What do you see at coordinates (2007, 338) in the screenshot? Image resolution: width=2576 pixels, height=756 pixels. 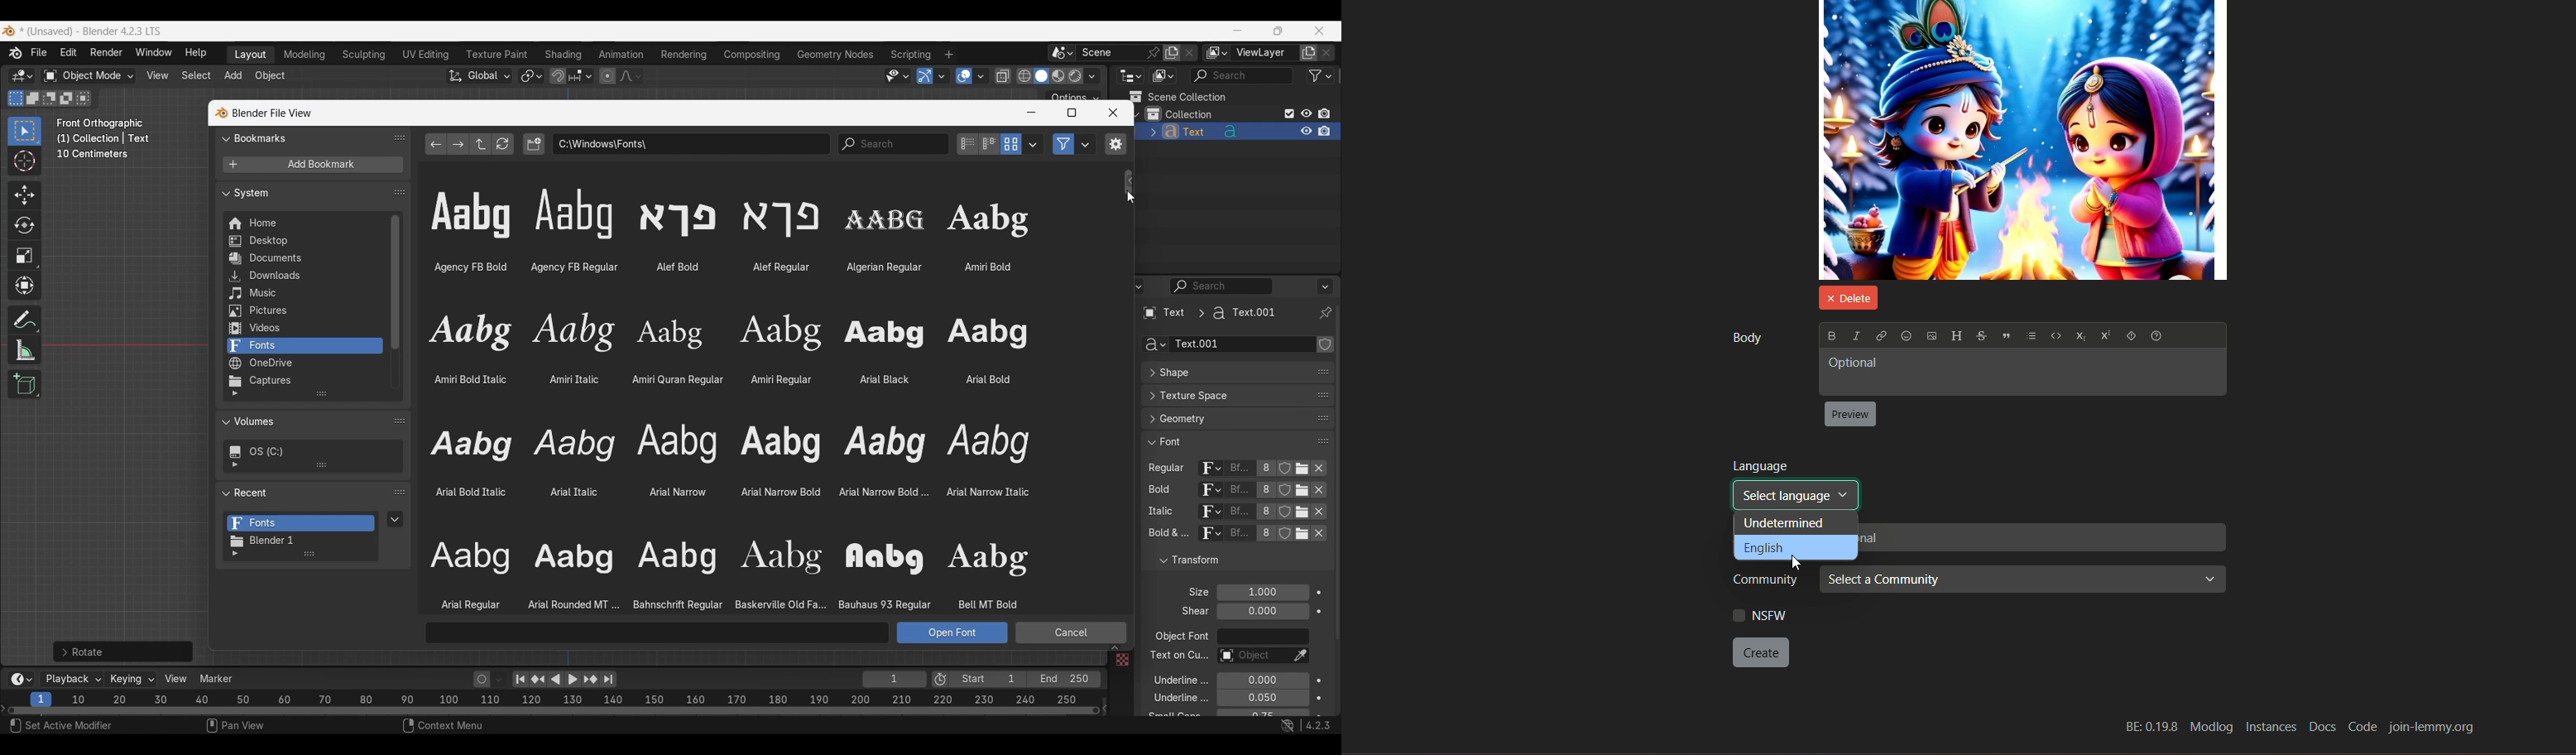 I see `quote` at bounding box center [2007, 338].